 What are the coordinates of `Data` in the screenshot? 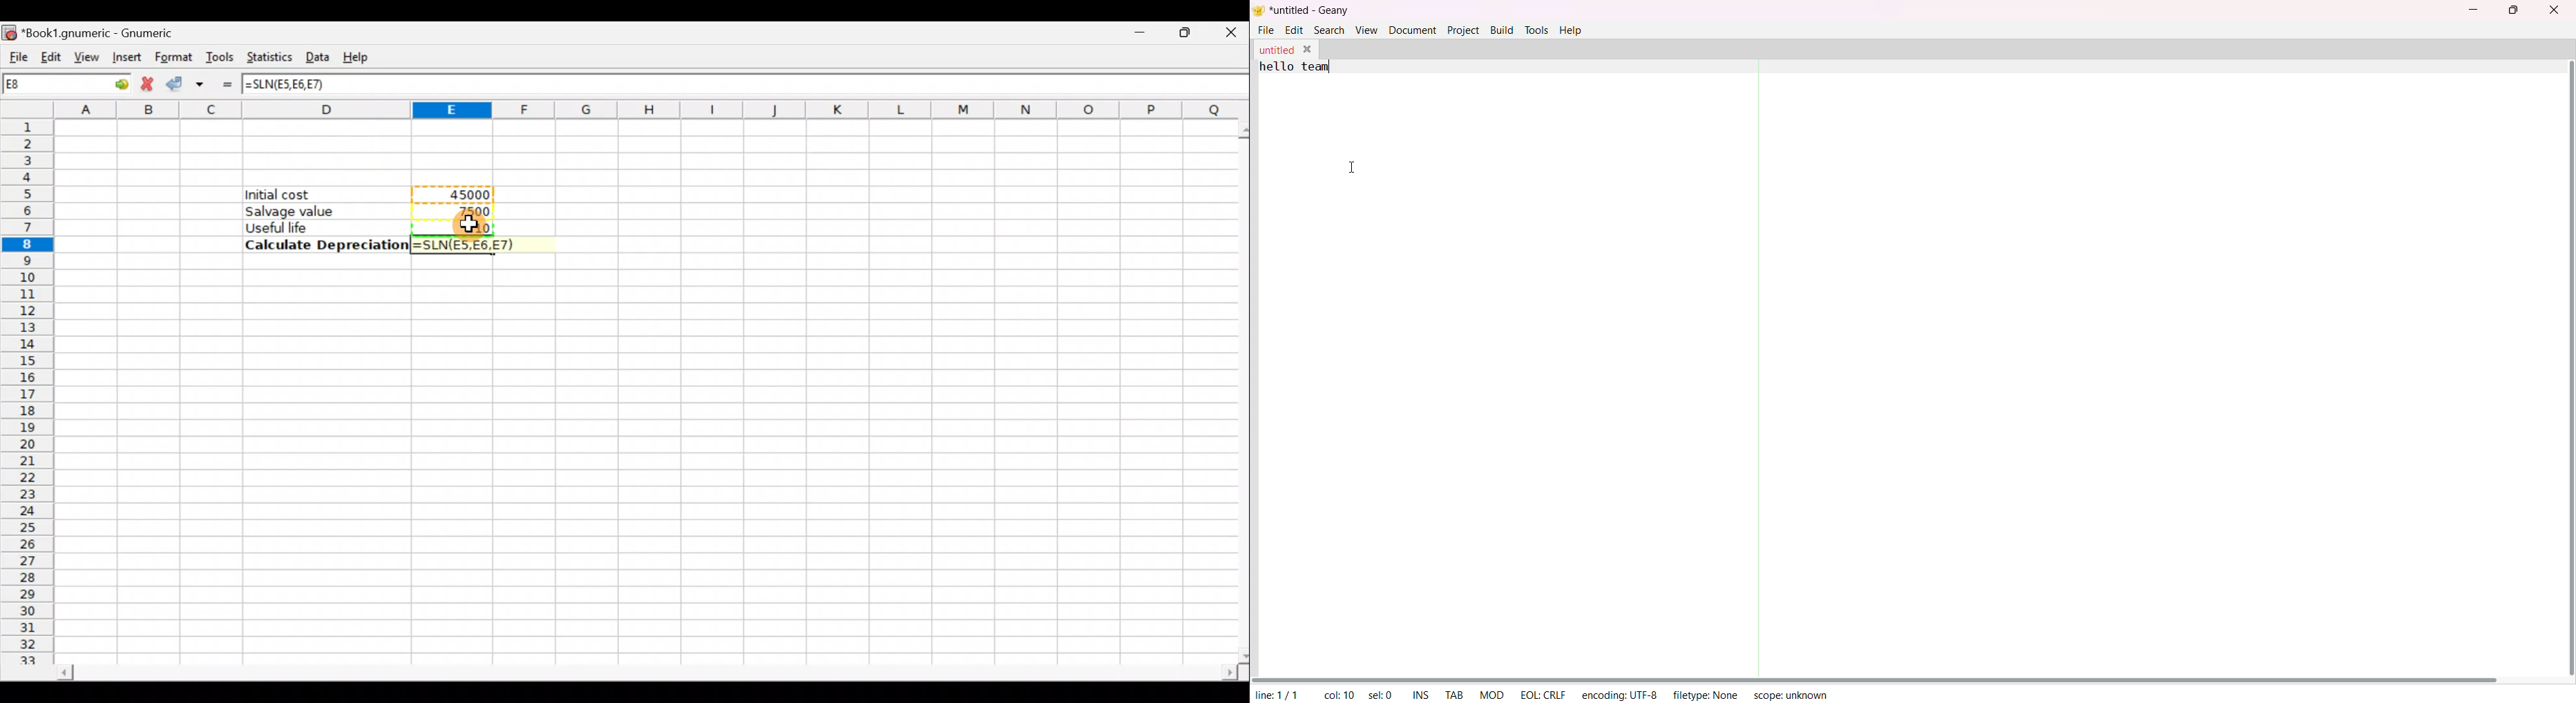 It's located at (319, 55).